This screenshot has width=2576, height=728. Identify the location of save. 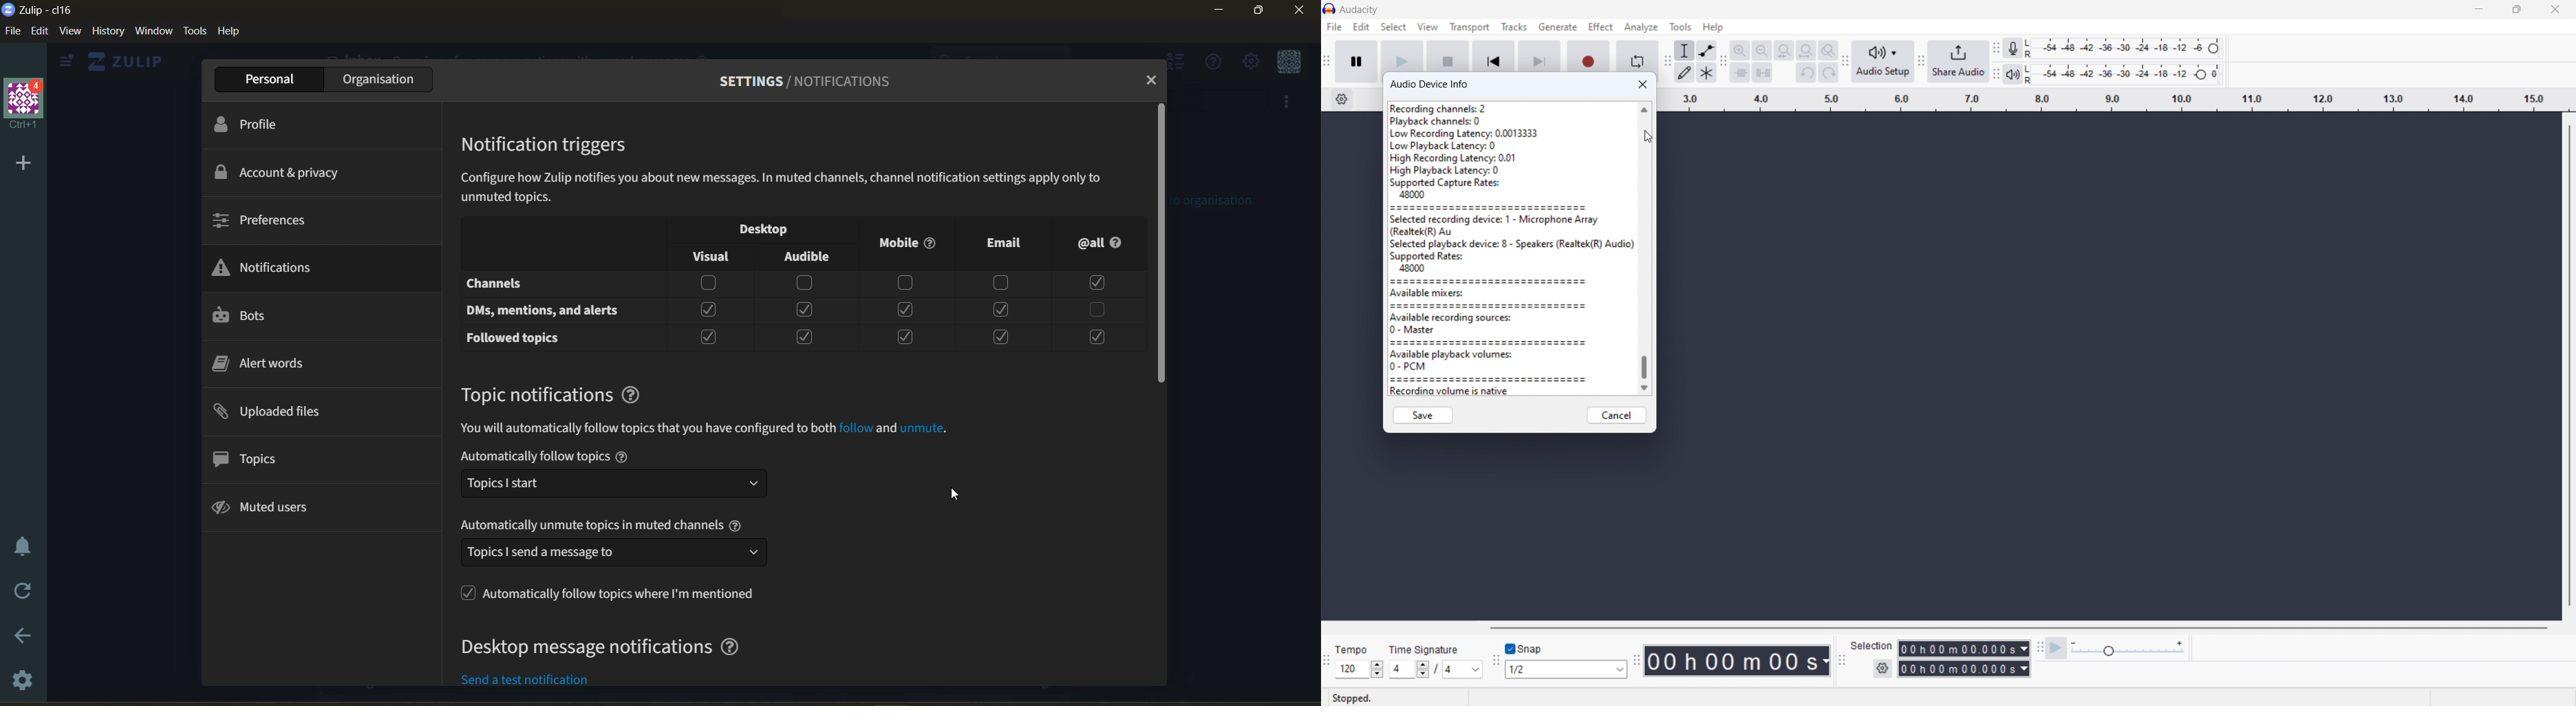
(1421, 416).